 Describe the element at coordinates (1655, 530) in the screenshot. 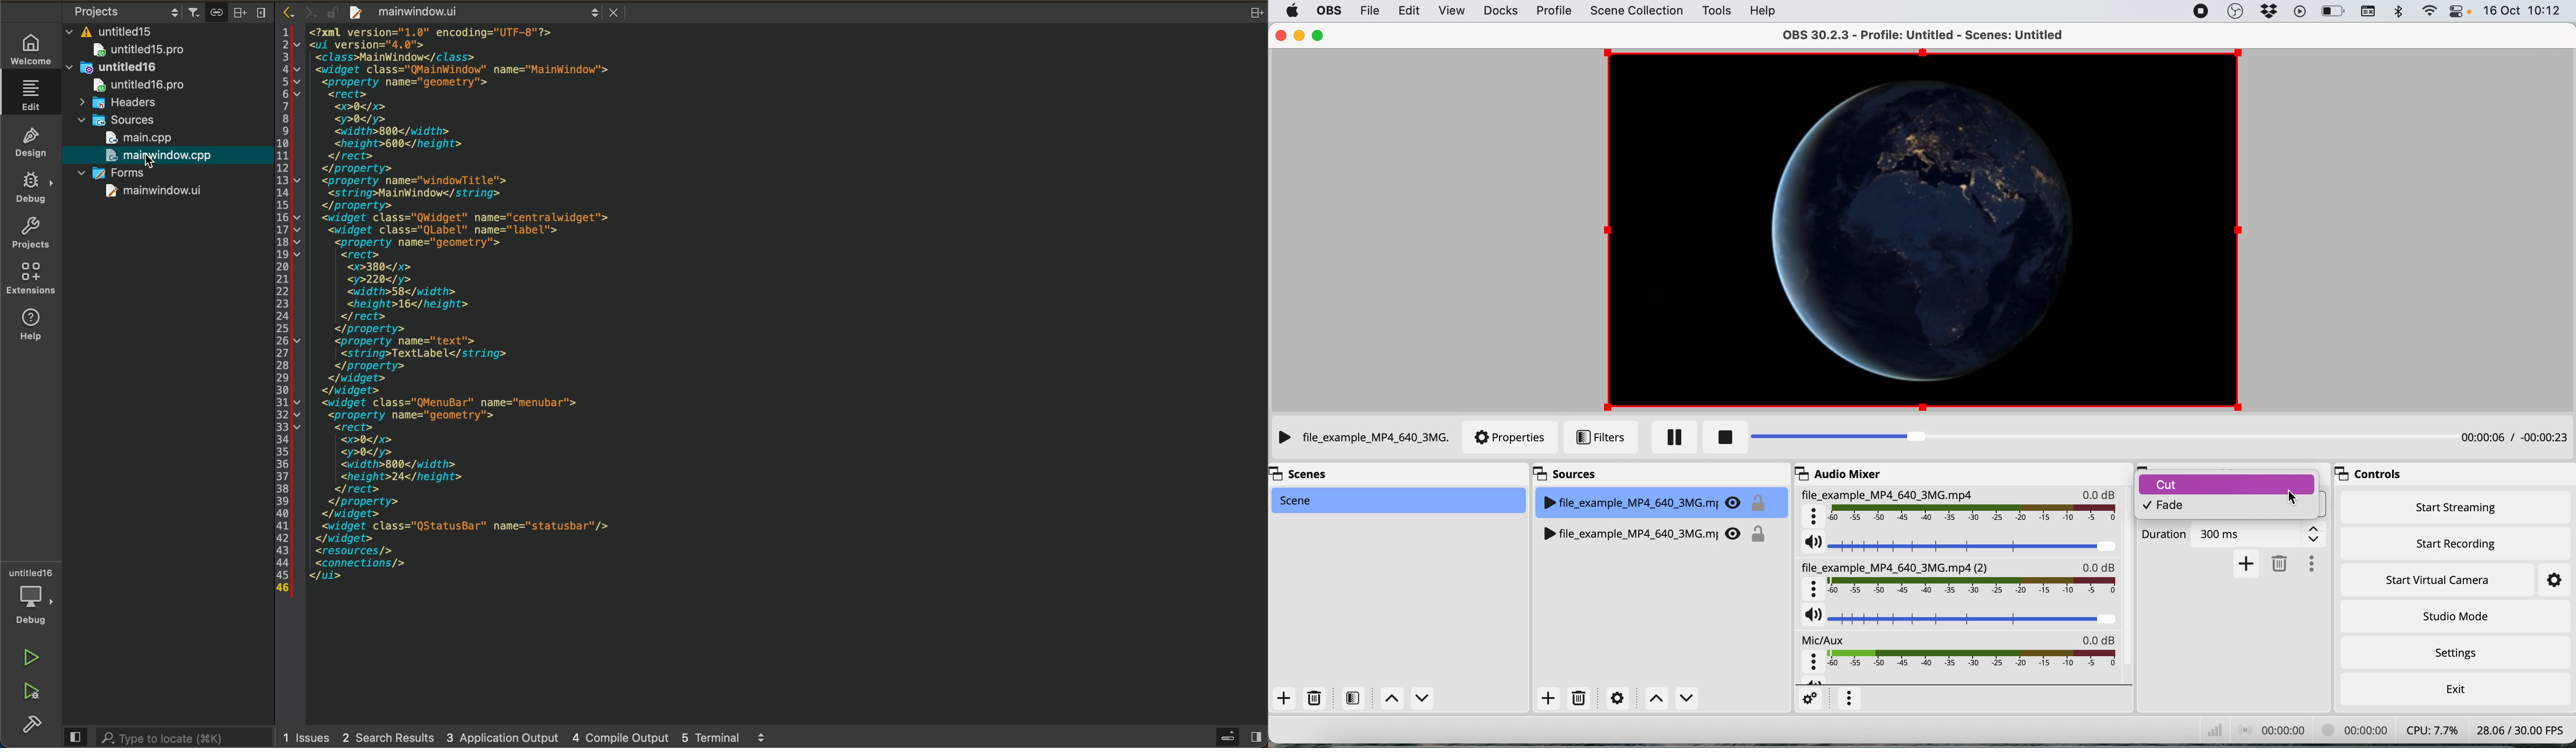

I see `WP file_example_MP4_640_3MG.mj` at that location.